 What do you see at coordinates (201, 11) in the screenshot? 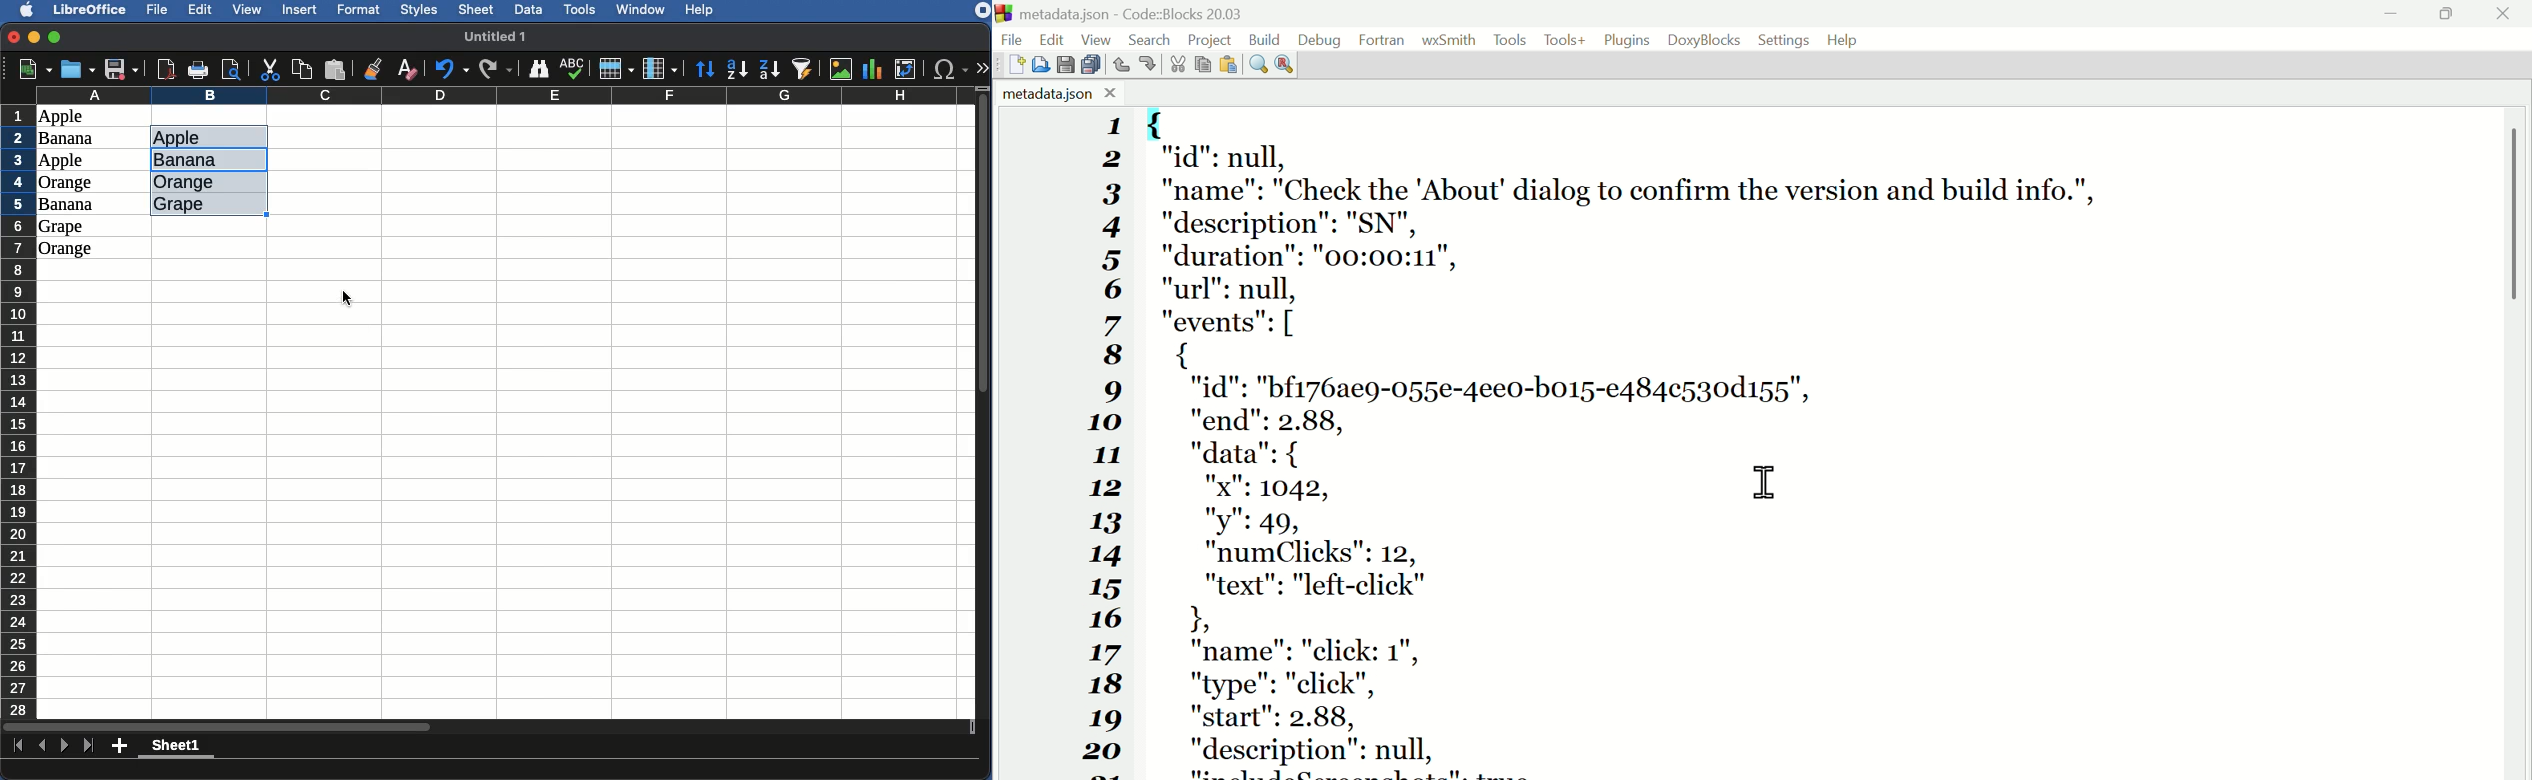
I see `Edit` at bounding box center [201, 11].